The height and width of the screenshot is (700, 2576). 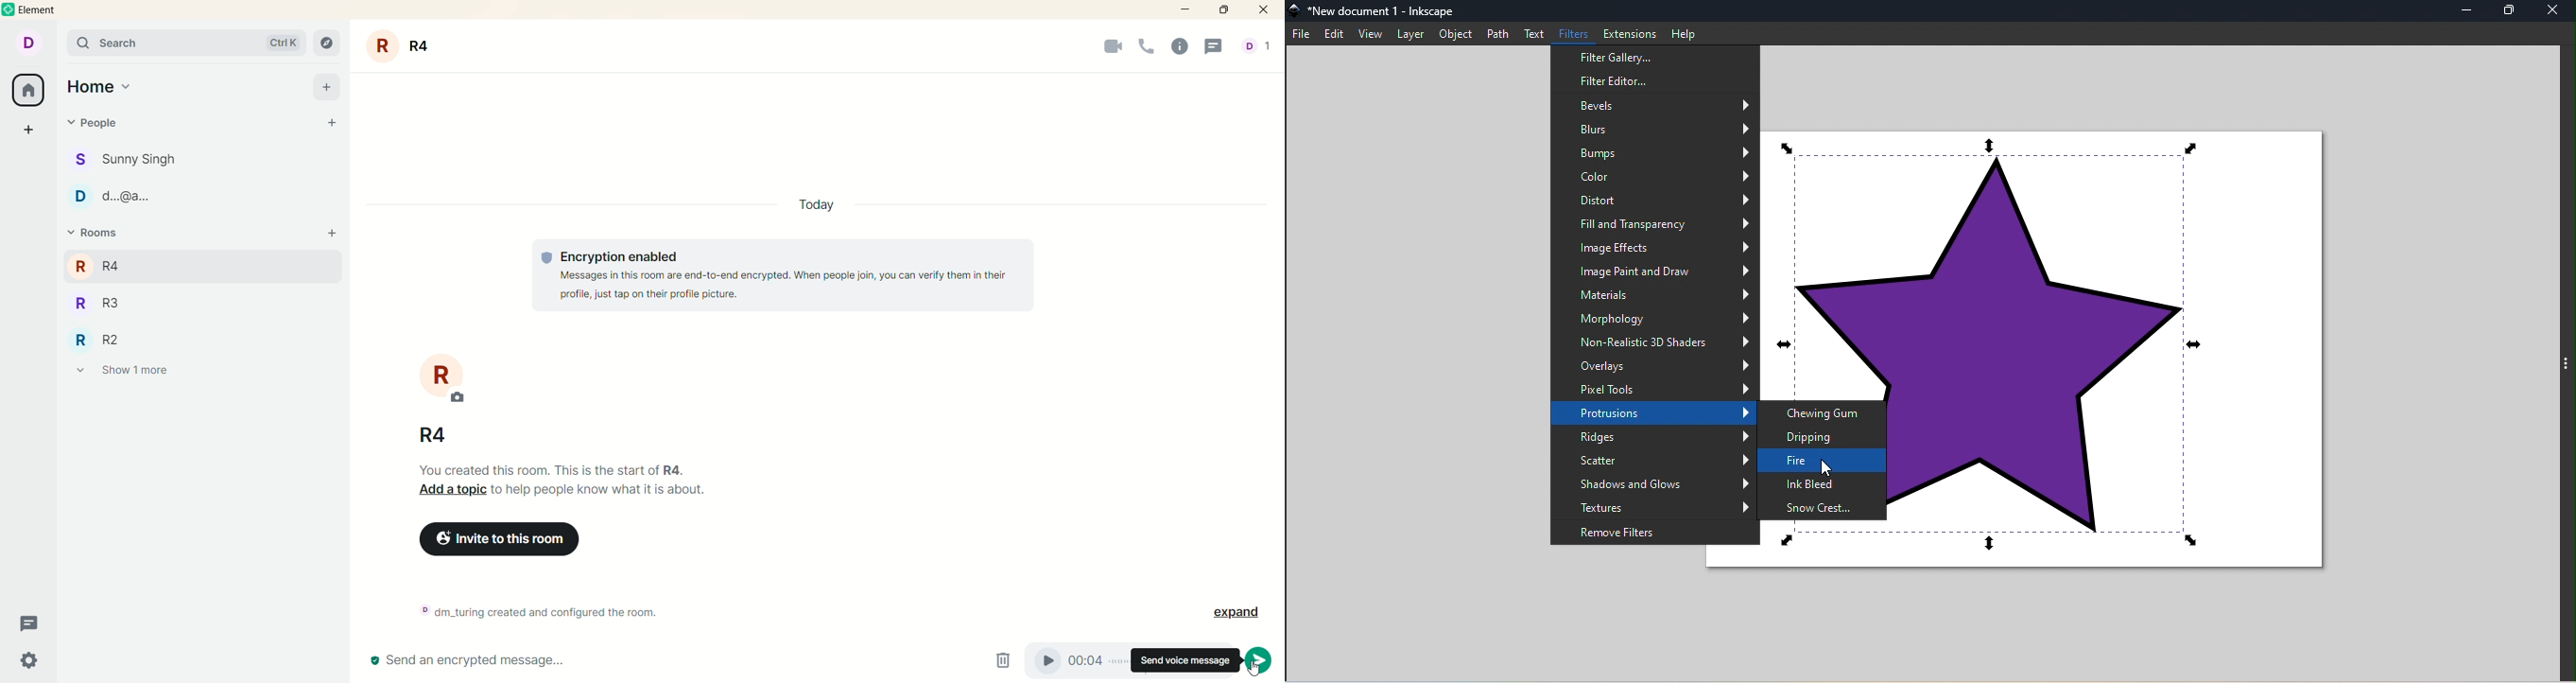 I want to click on Text, so click(x=1533, y=33).